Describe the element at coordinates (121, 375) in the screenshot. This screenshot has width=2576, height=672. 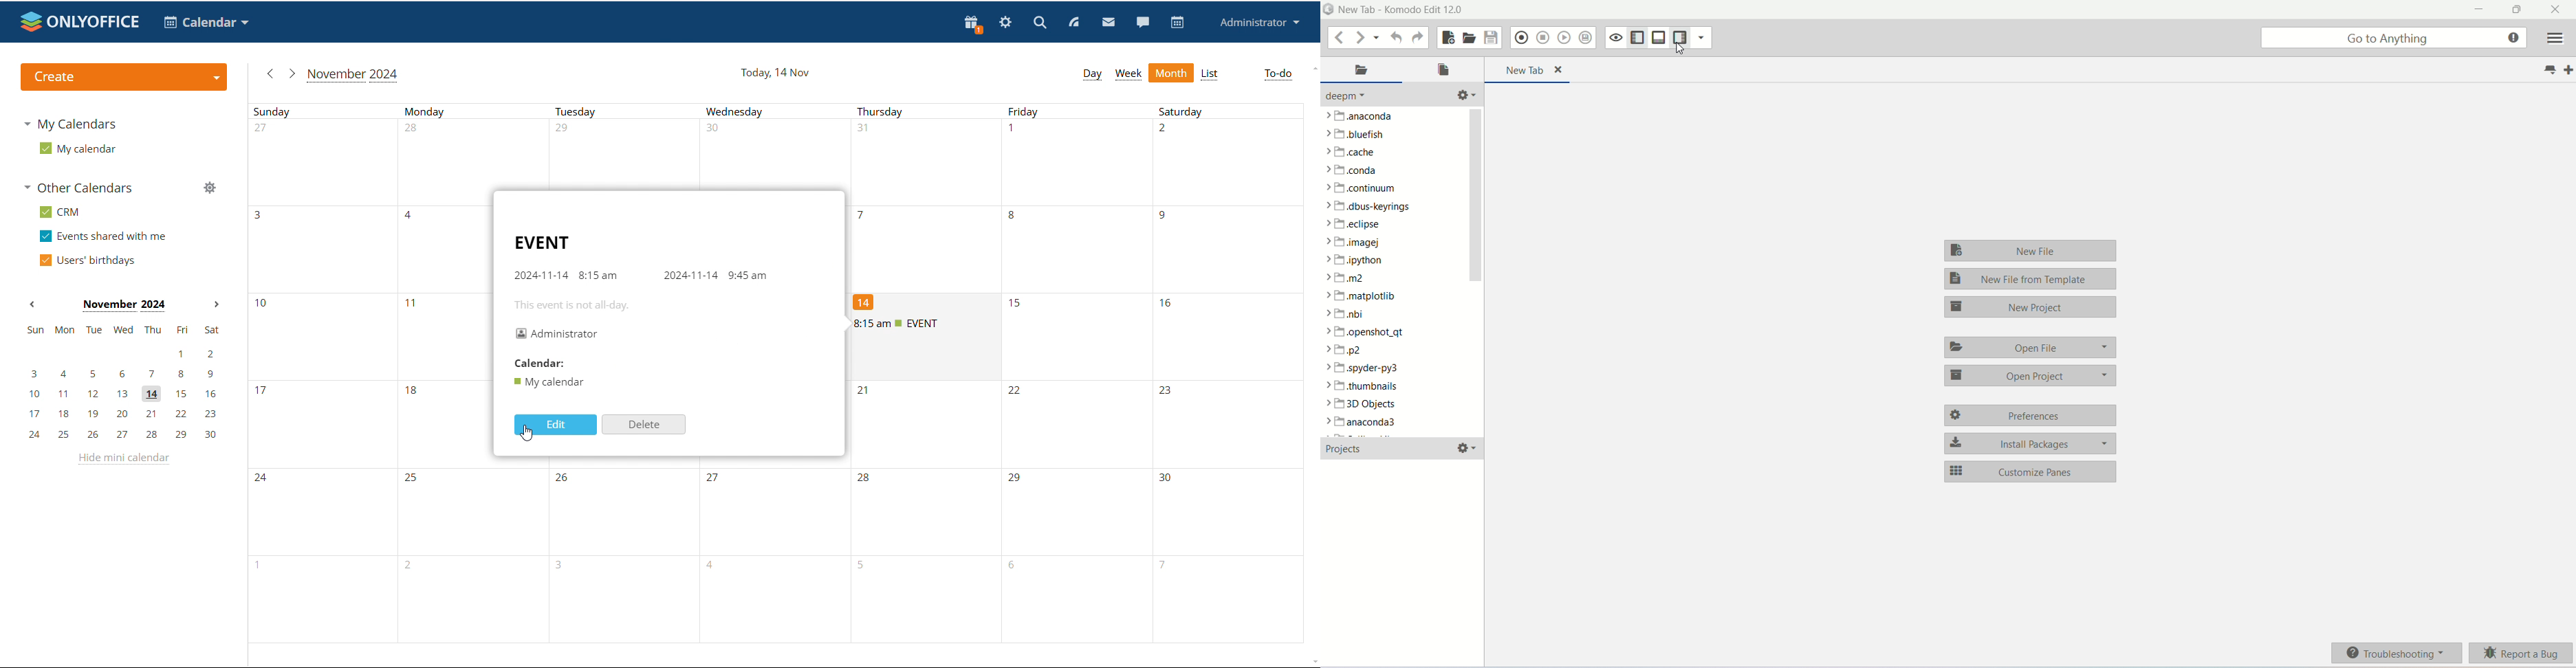
I see `3, 4, 5, 6, 7, 8, 9` at that location.